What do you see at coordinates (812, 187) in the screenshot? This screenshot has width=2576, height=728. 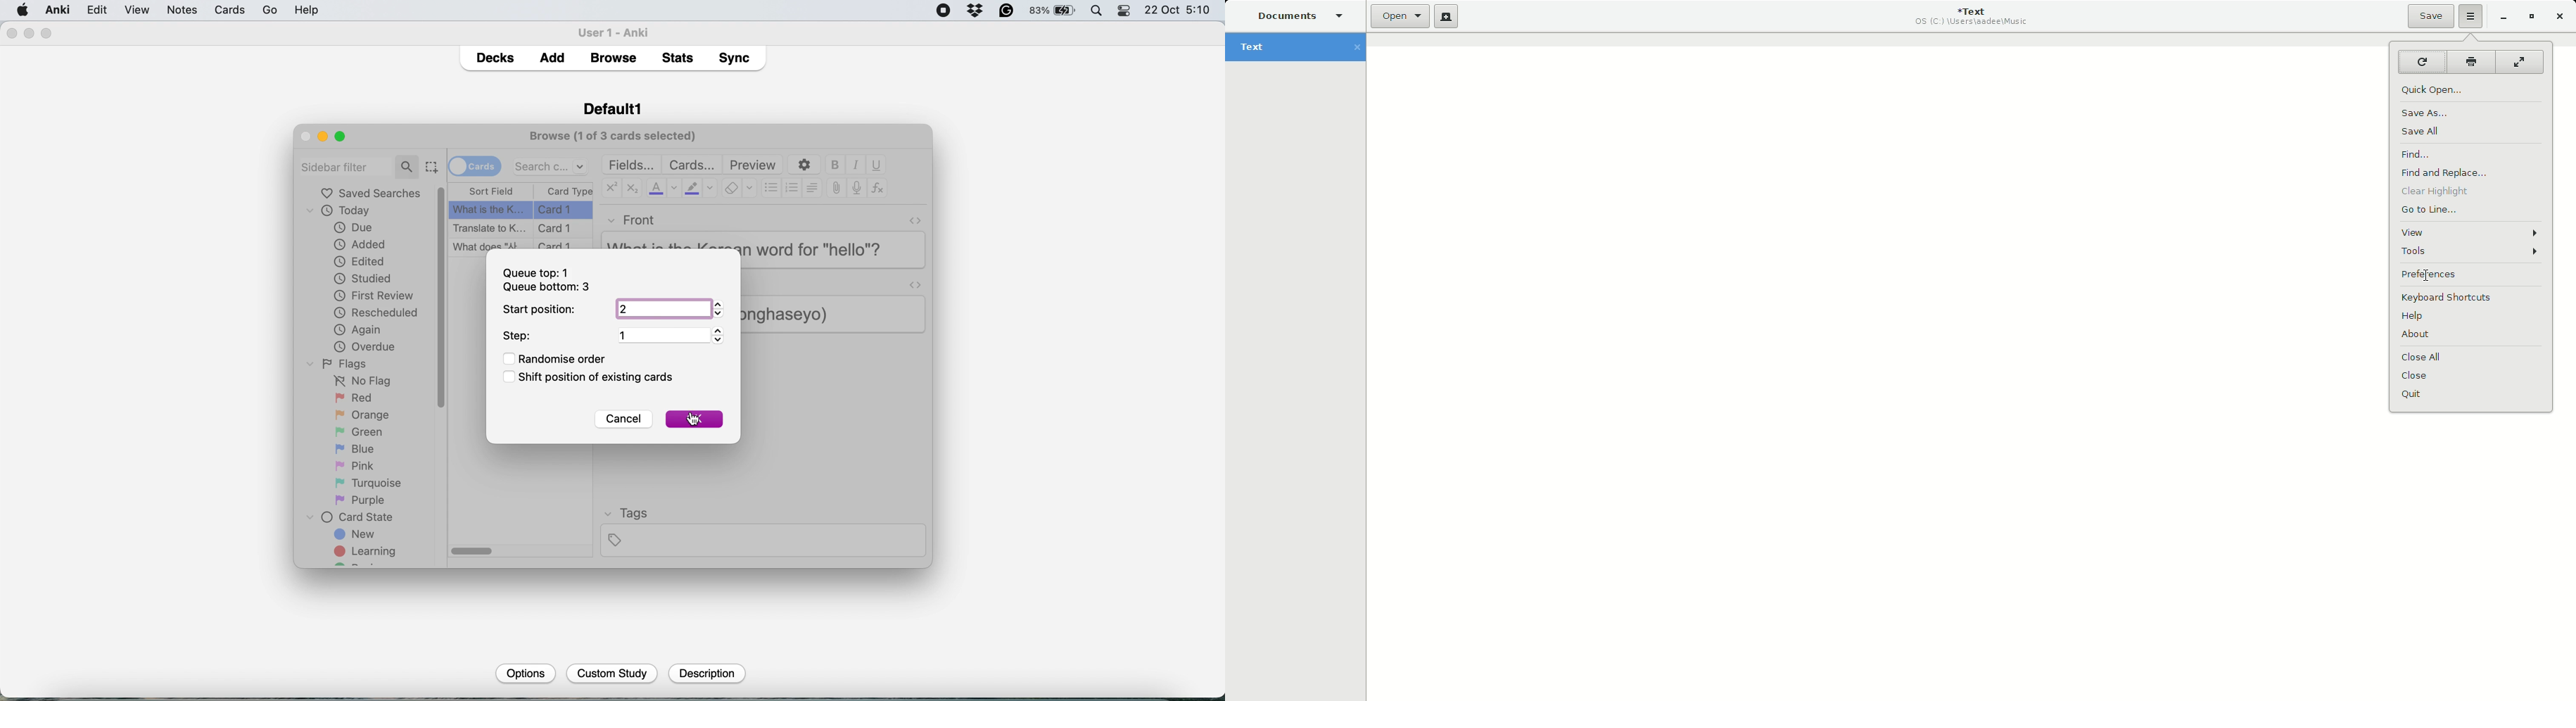 I see `justify` at bounding box center [812, 187].